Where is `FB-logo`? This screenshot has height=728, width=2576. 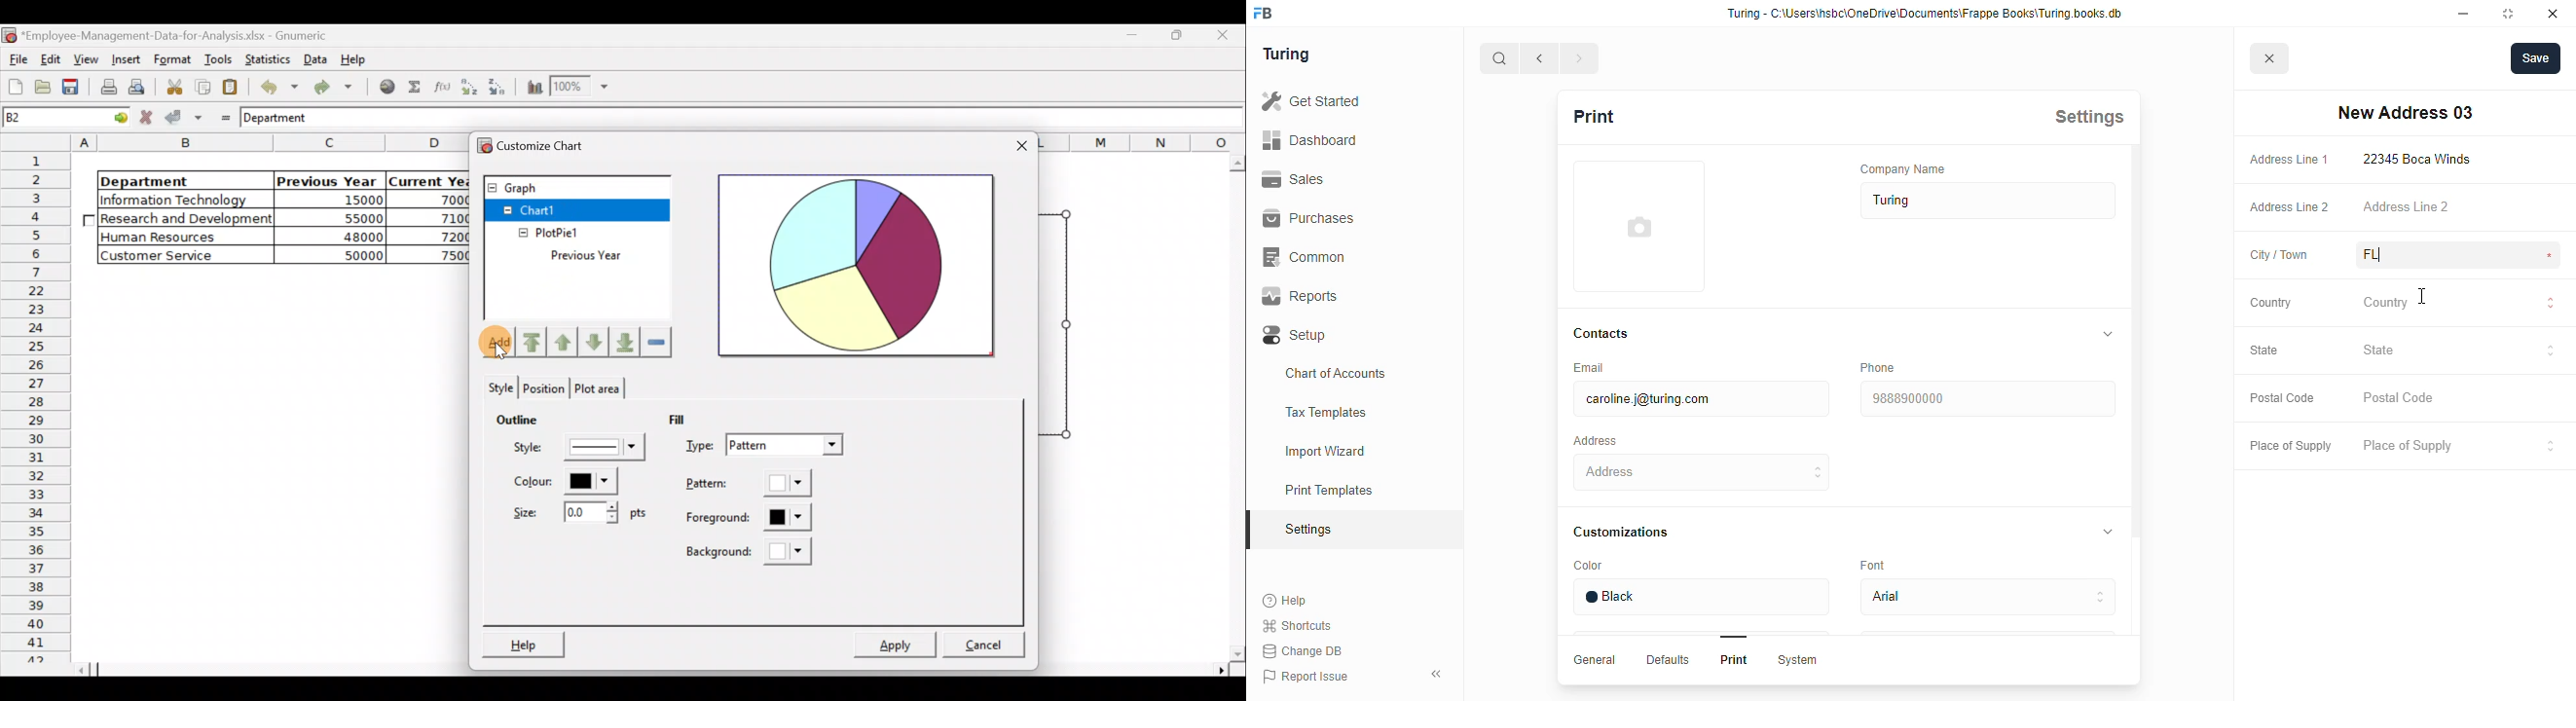 FB-logo is located at coordinates (1263, 13).